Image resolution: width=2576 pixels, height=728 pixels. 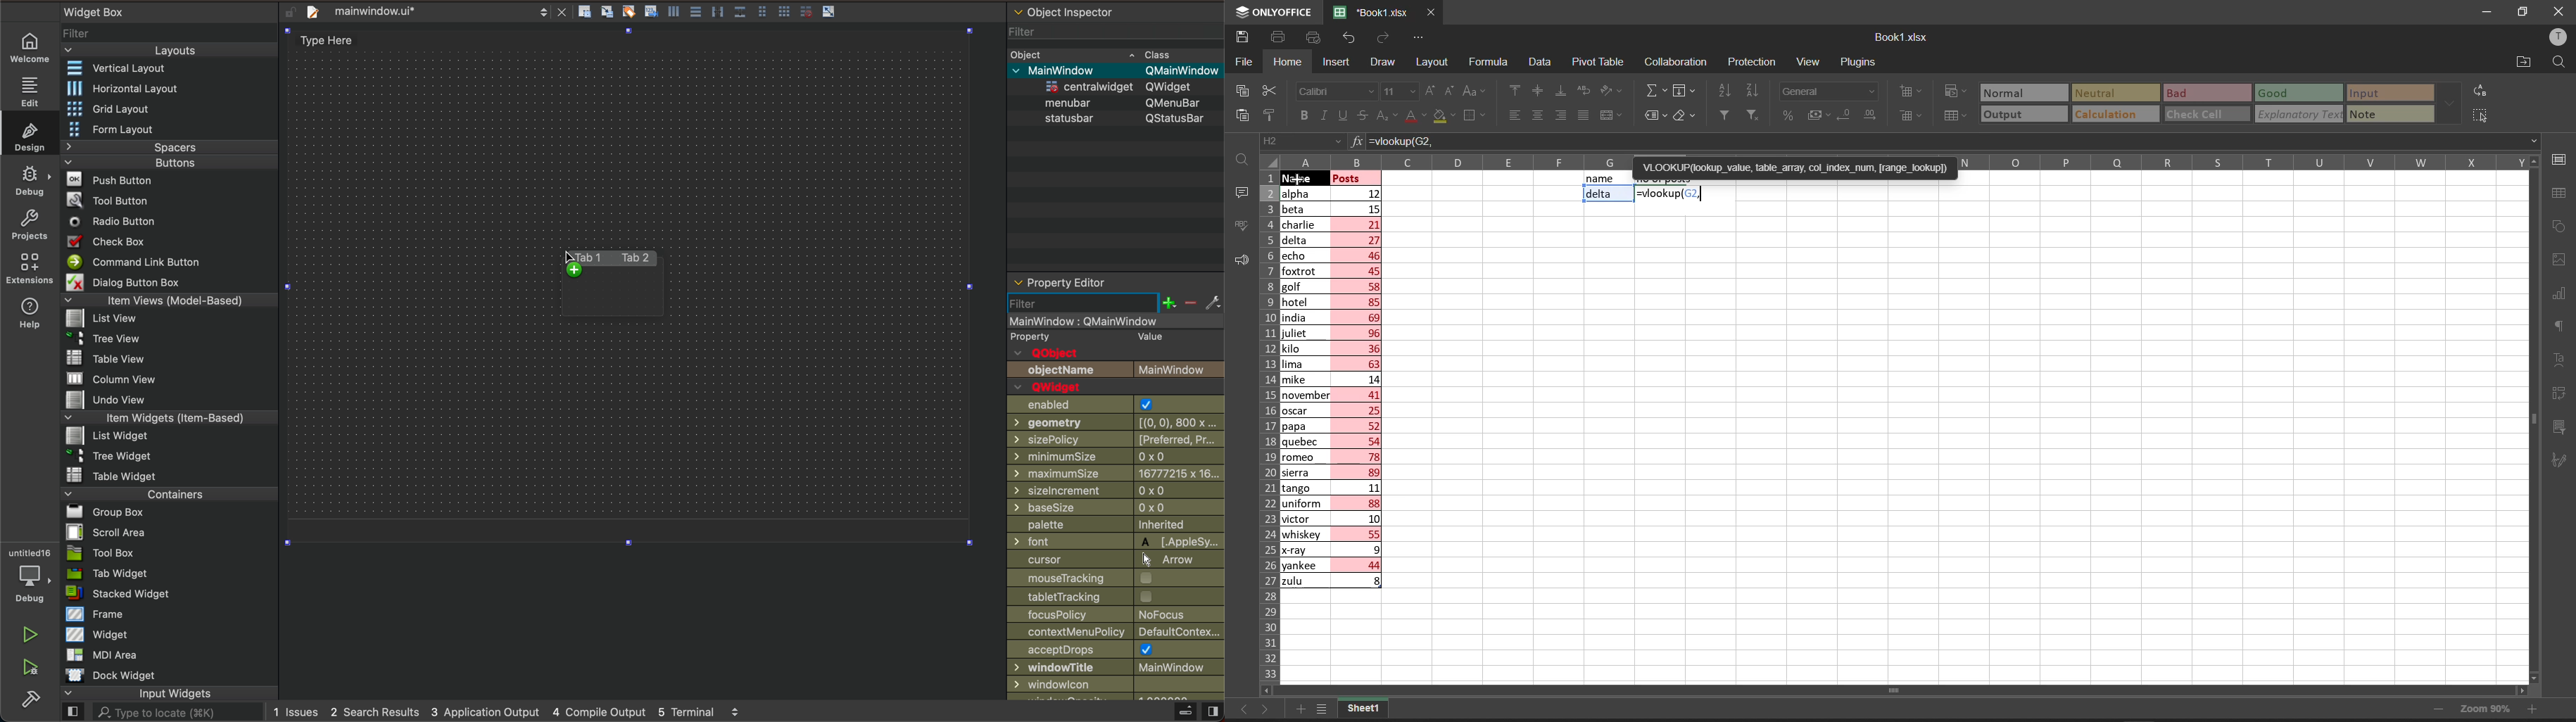 I want to click on filter, so click(x=1724, y=114).